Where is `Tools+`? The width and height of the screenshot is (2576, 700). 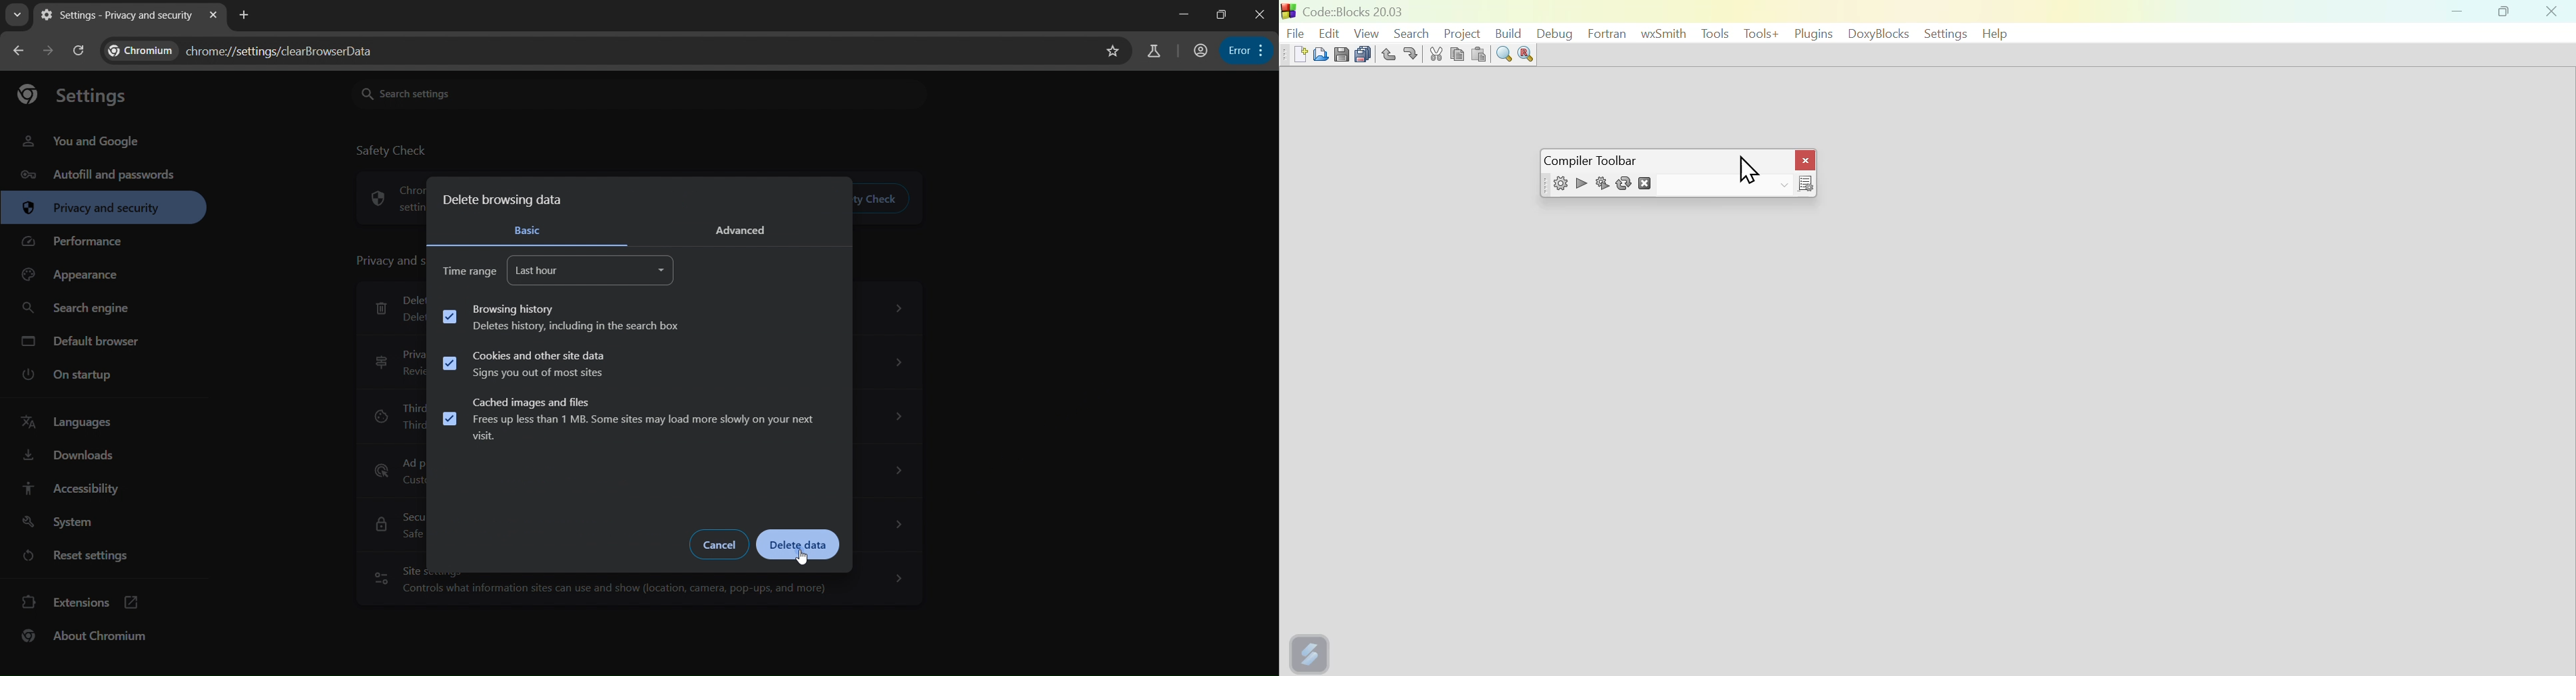
Tools+ is located at coordinates (1759, 35).